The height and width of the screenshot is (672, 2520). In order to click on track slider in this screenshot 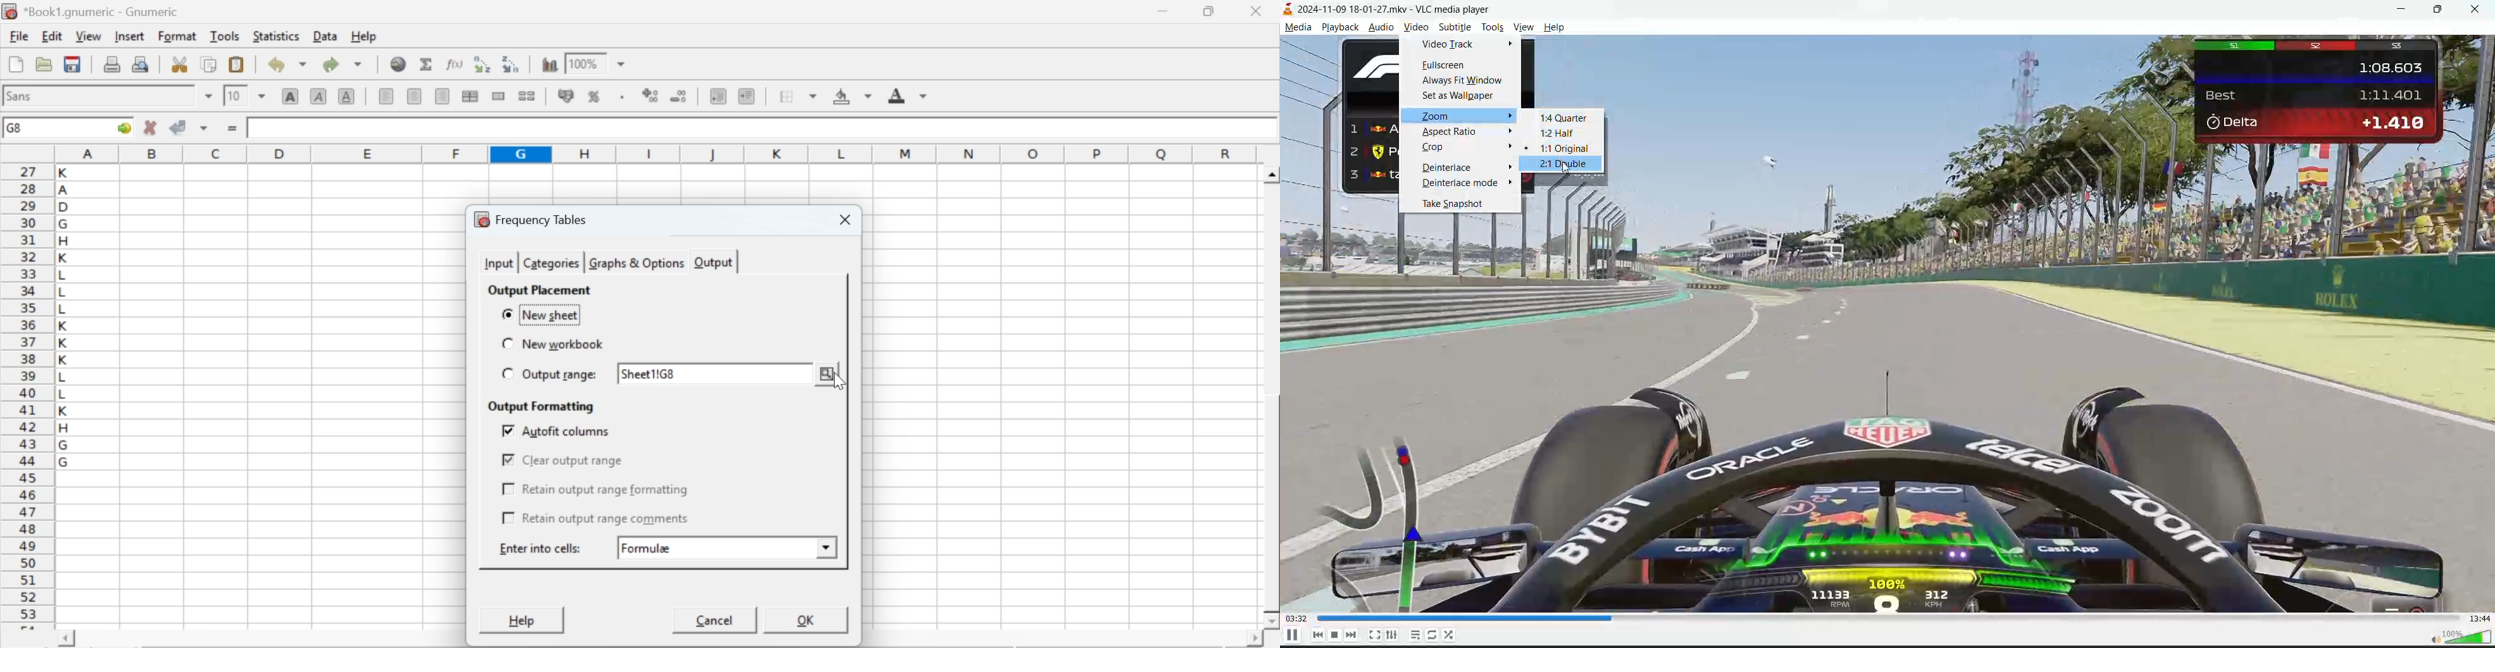, I will do `click(1882, 618)`.